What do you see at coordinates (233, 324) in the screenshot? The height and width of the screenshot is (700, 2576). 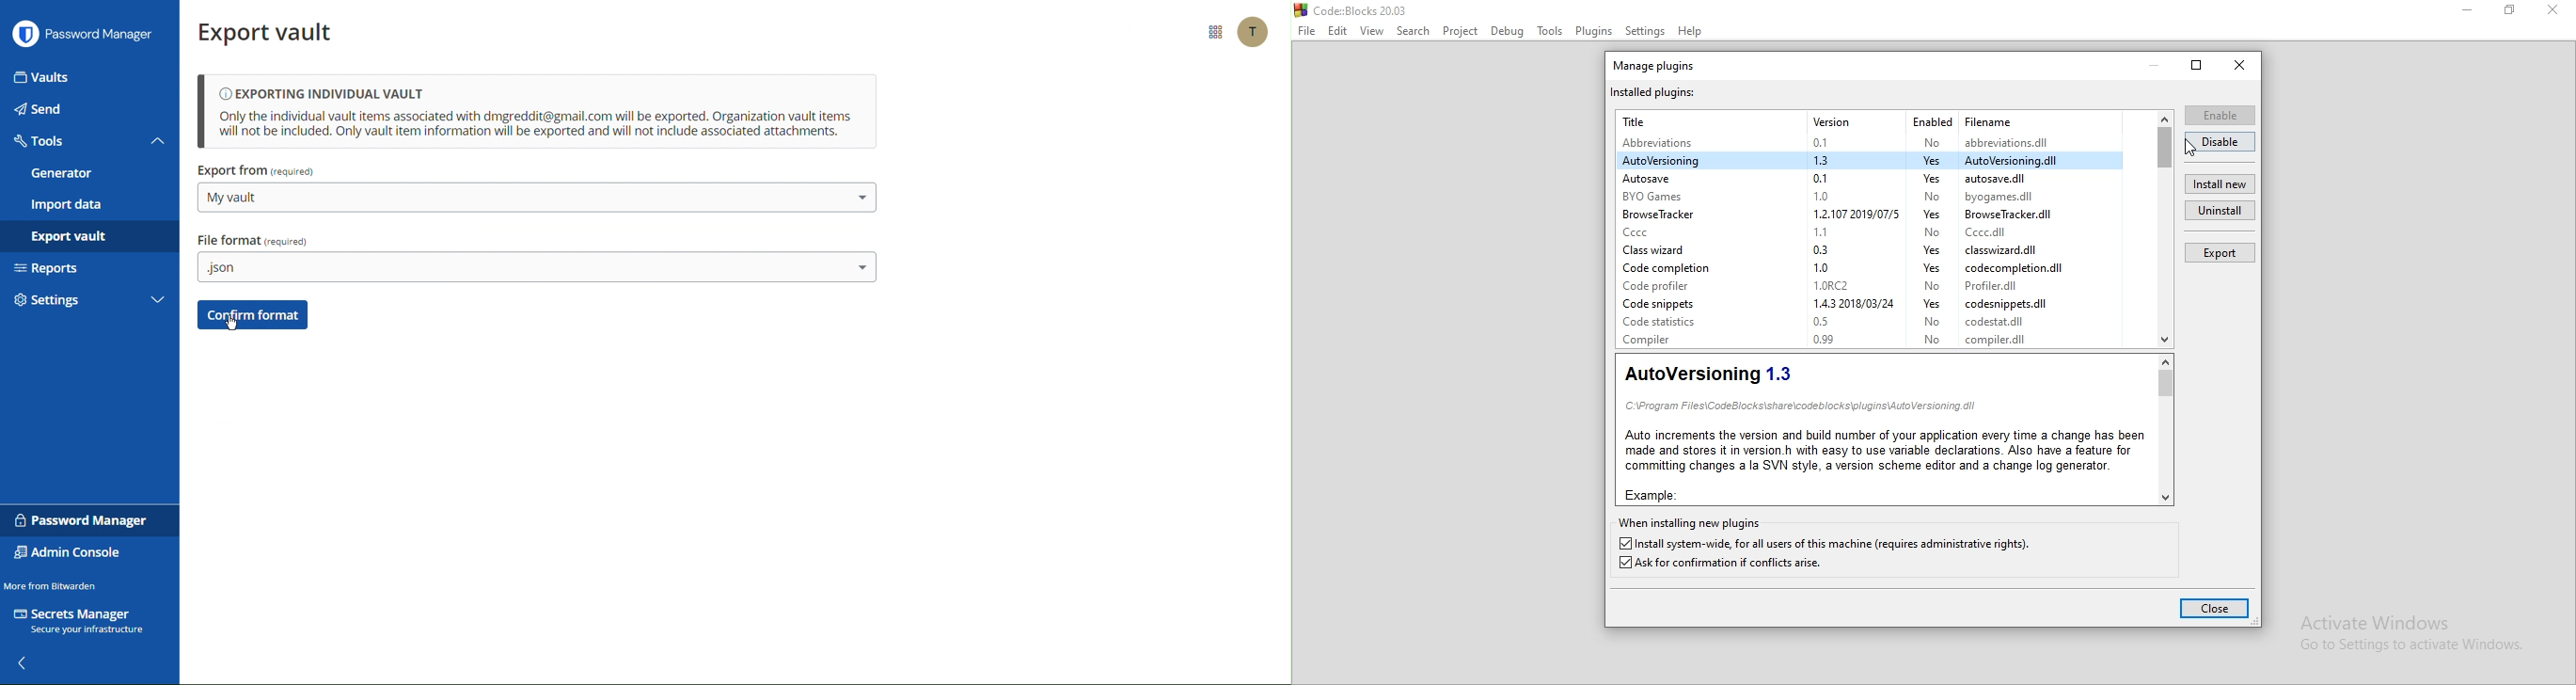 I see `Cursor` at bounding box center [233, 324].